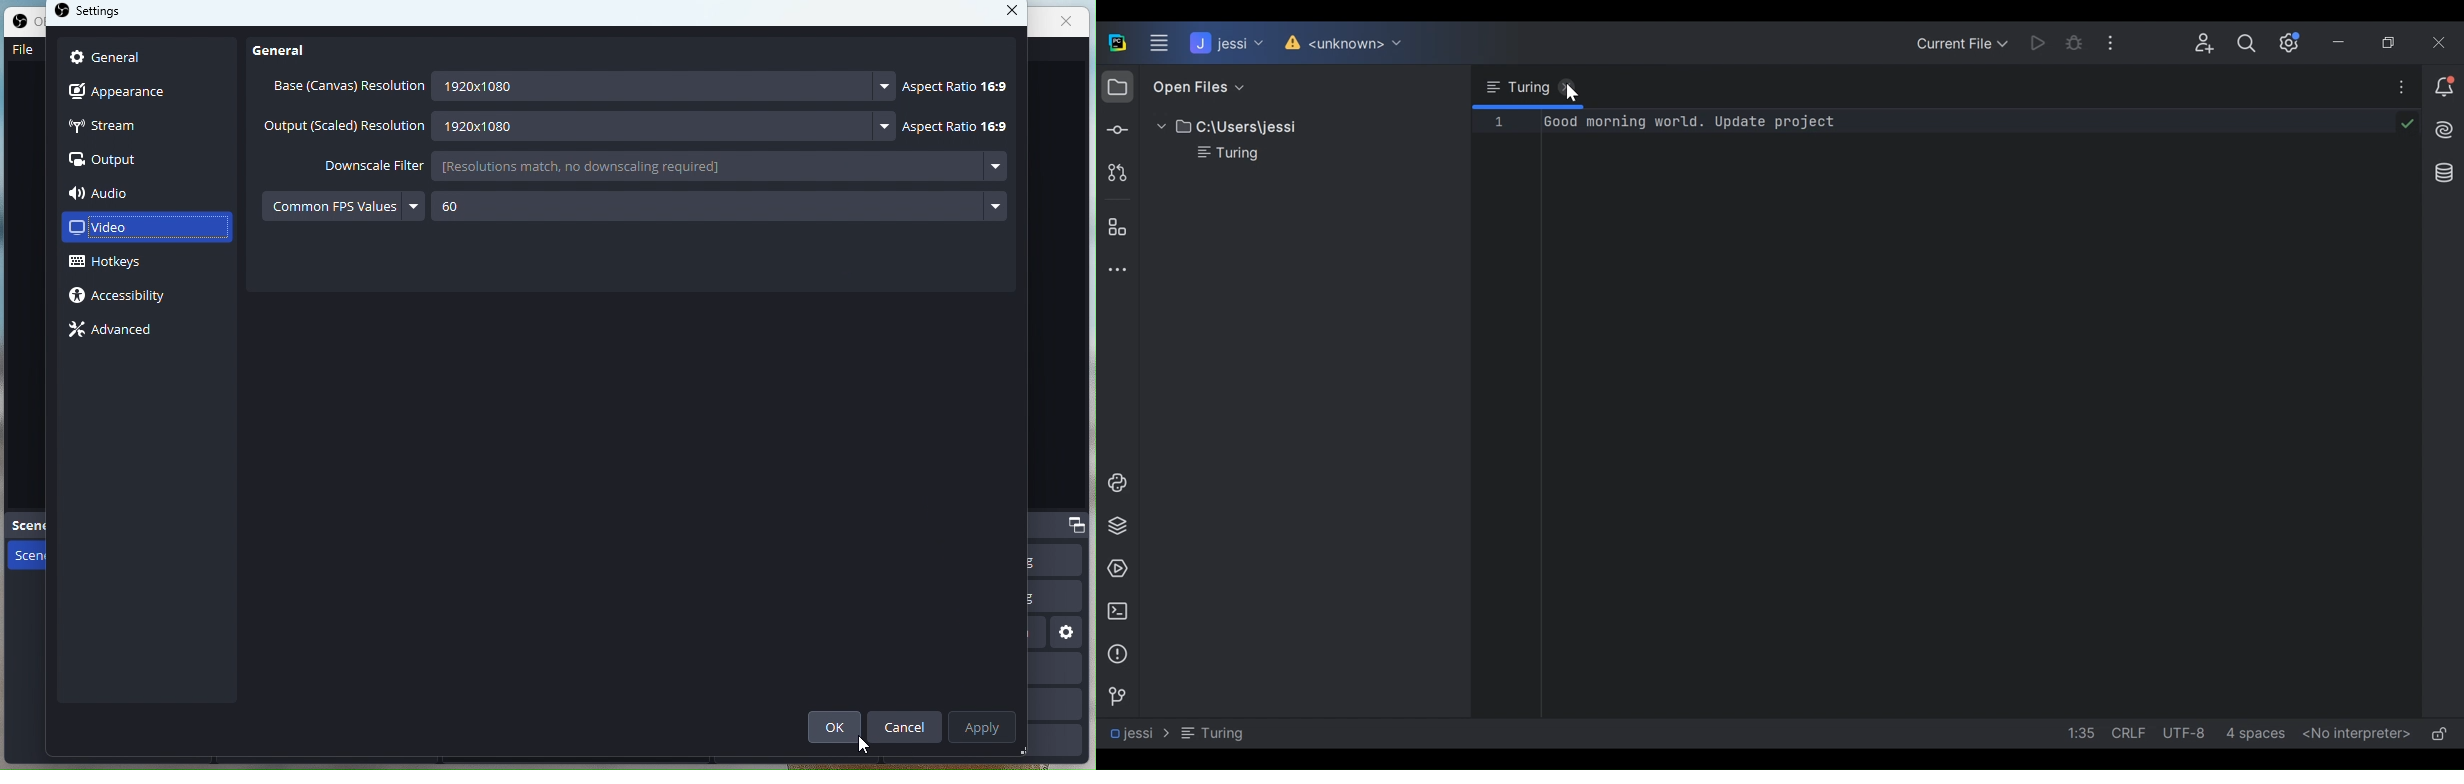 This screenshot has height=784, width=2464. Describe the element at coordinates (330, 205) in the screenshot. I see `Common FPS values` at that location.